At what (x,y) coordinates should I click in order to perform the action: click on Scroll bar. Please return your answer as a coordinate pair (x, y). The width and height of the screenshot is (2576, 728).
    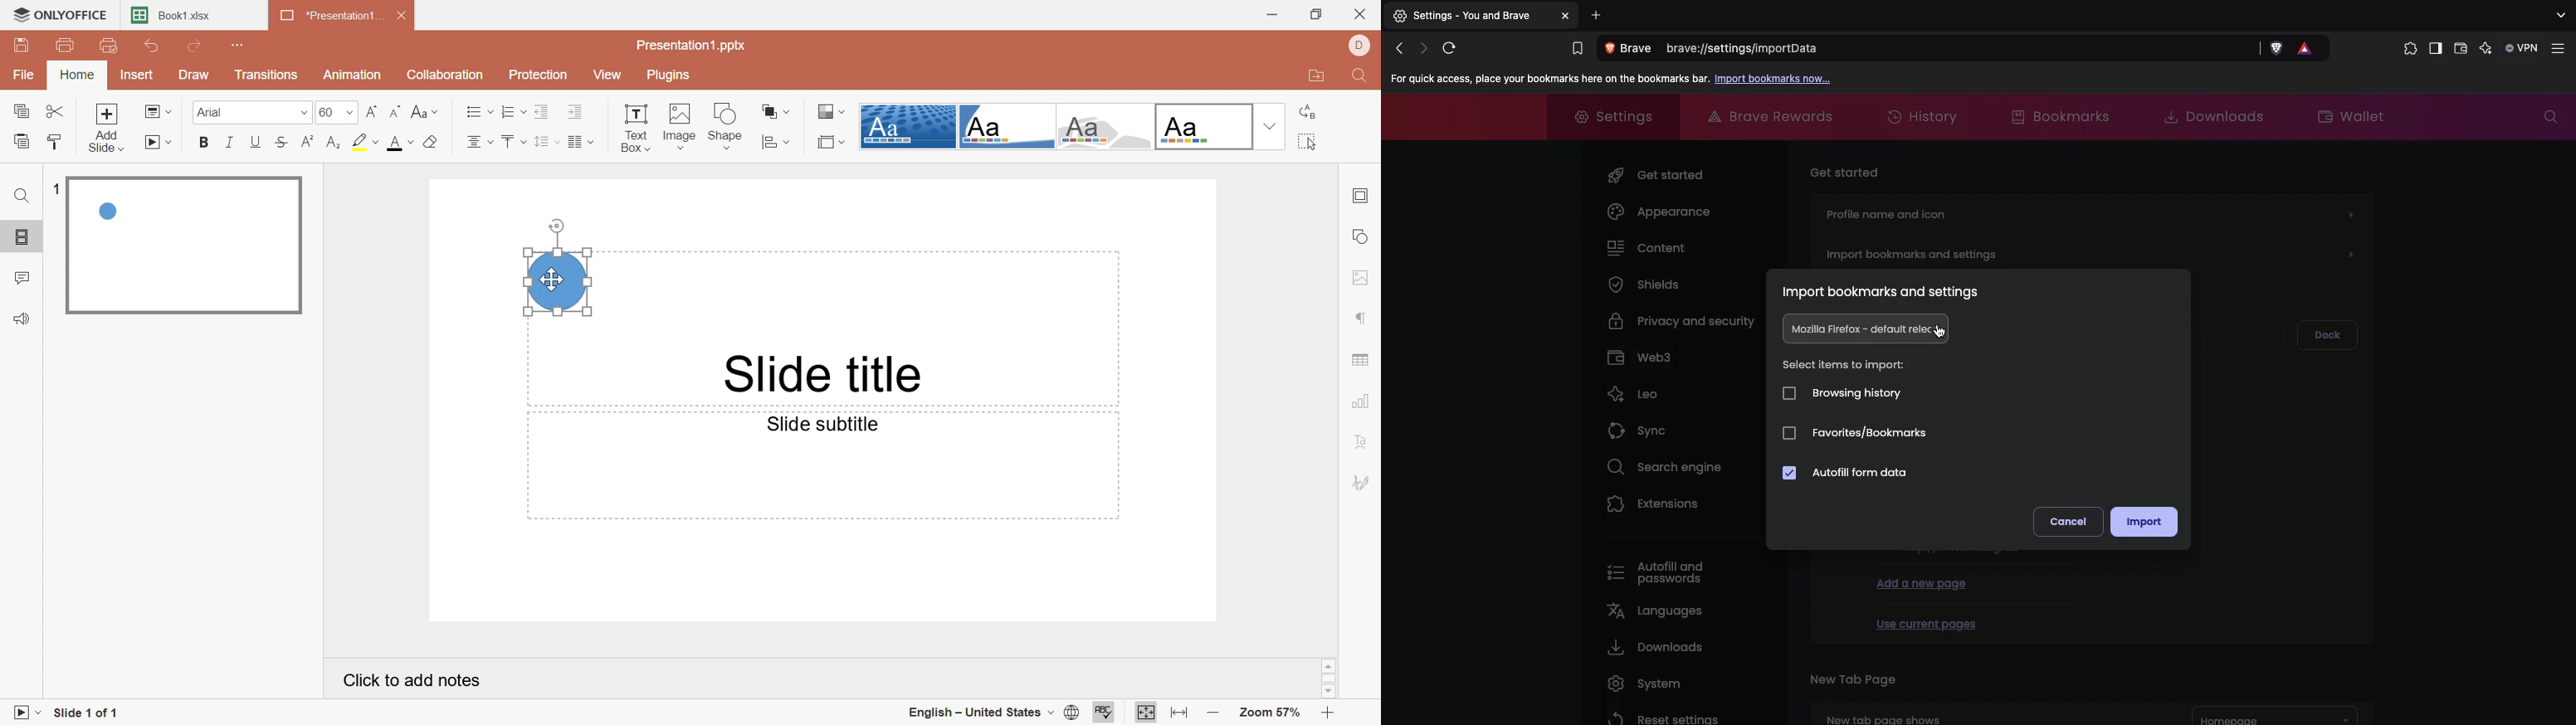
    Looking at the image, I should click on (1330, 678).